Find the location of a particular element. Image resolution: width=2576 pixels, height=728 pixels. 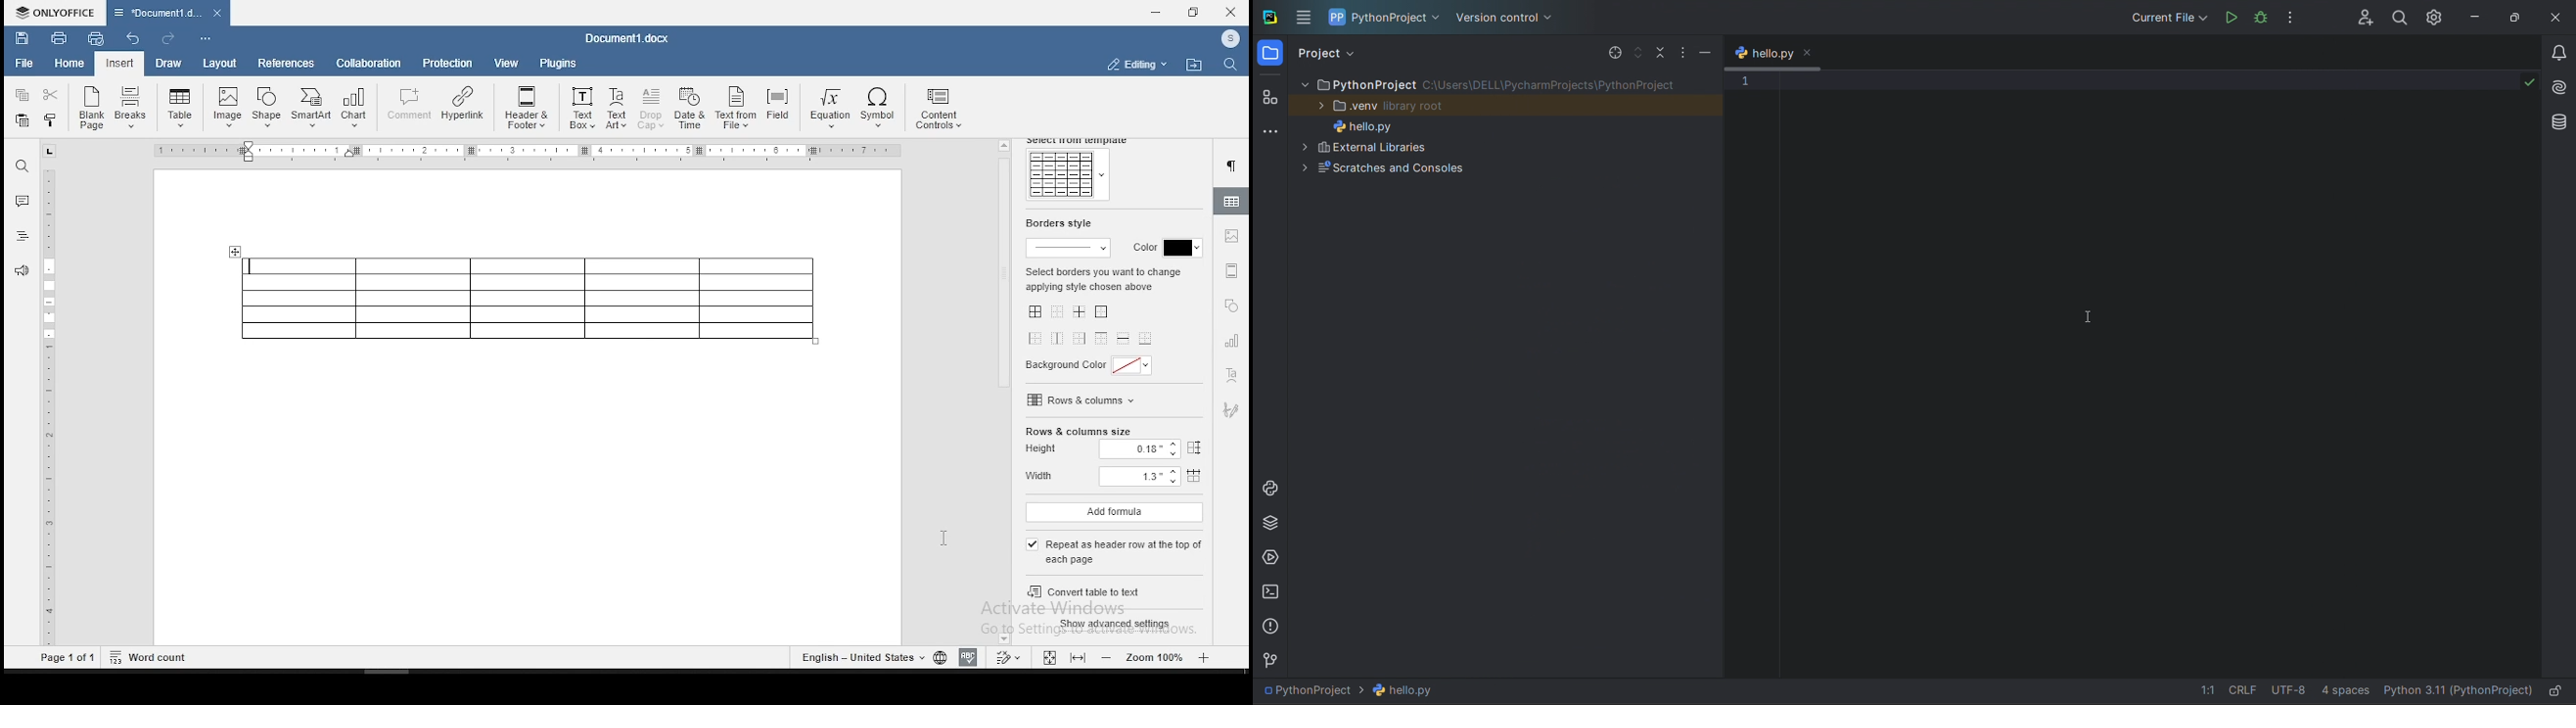

inner vertical lines only is located at coordinates (1058, 339).